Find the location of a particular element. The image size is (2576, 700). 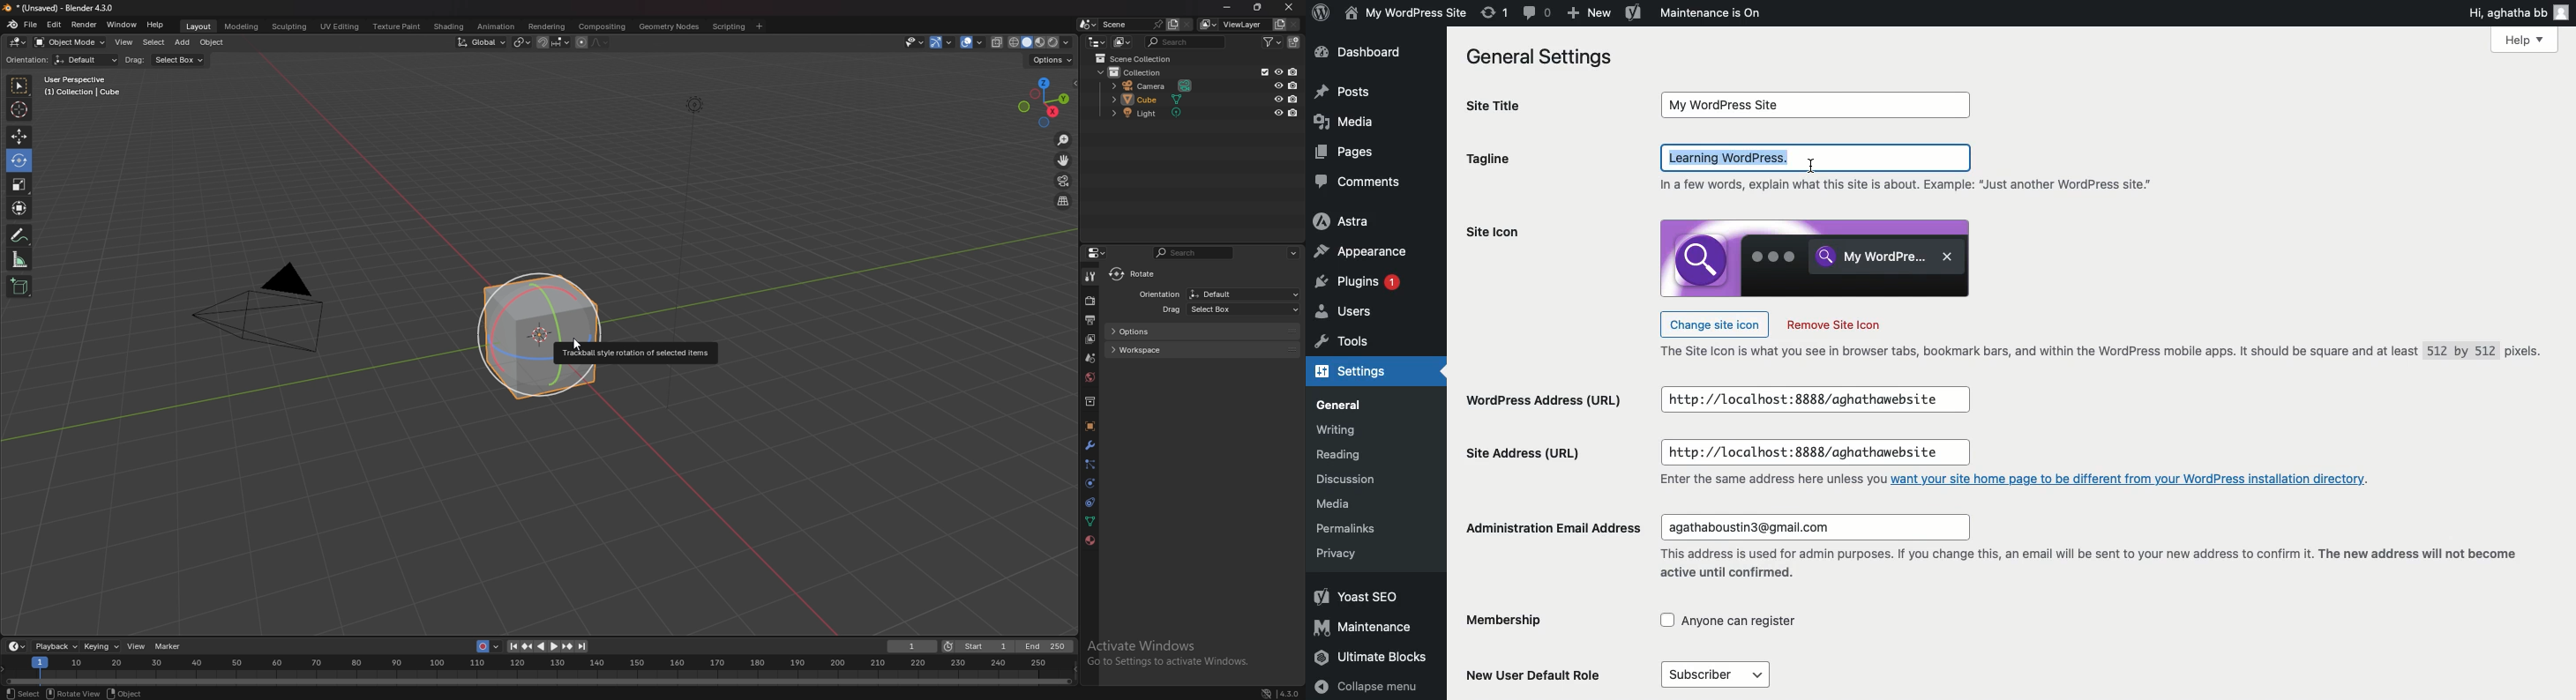

remove view layer is located at coordinates (1294, 24).